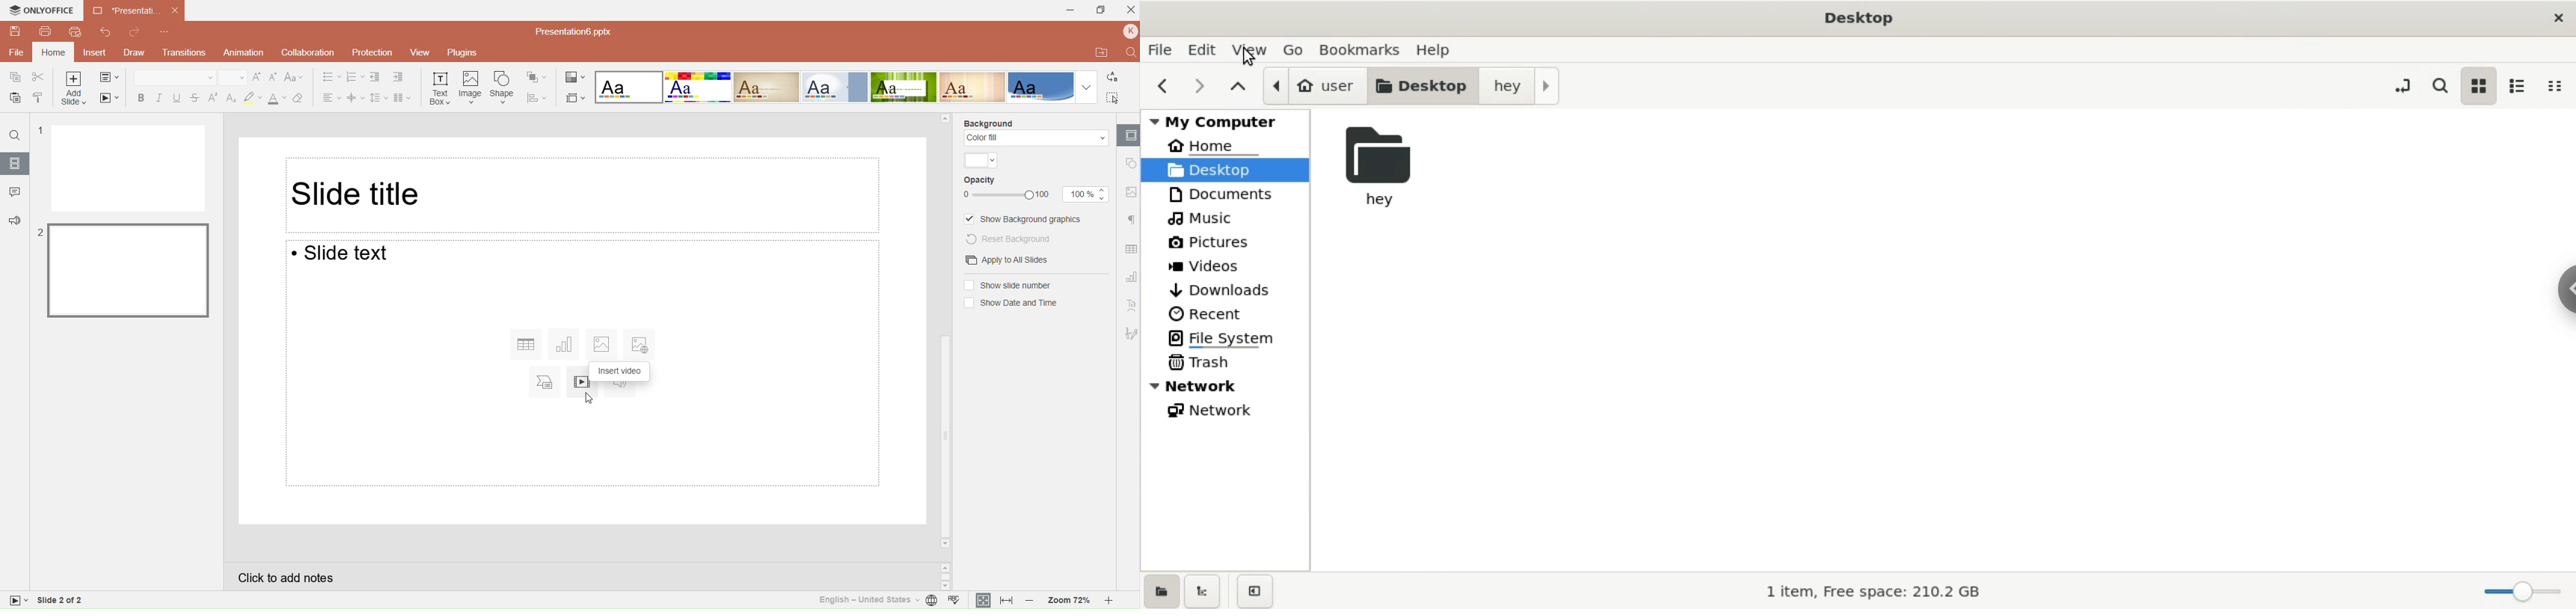 The image size is (2576, 616). Describe the element at coordinates (1010, 284) in the screenshot. I see `(un) selectShow slide numbers` at that location.